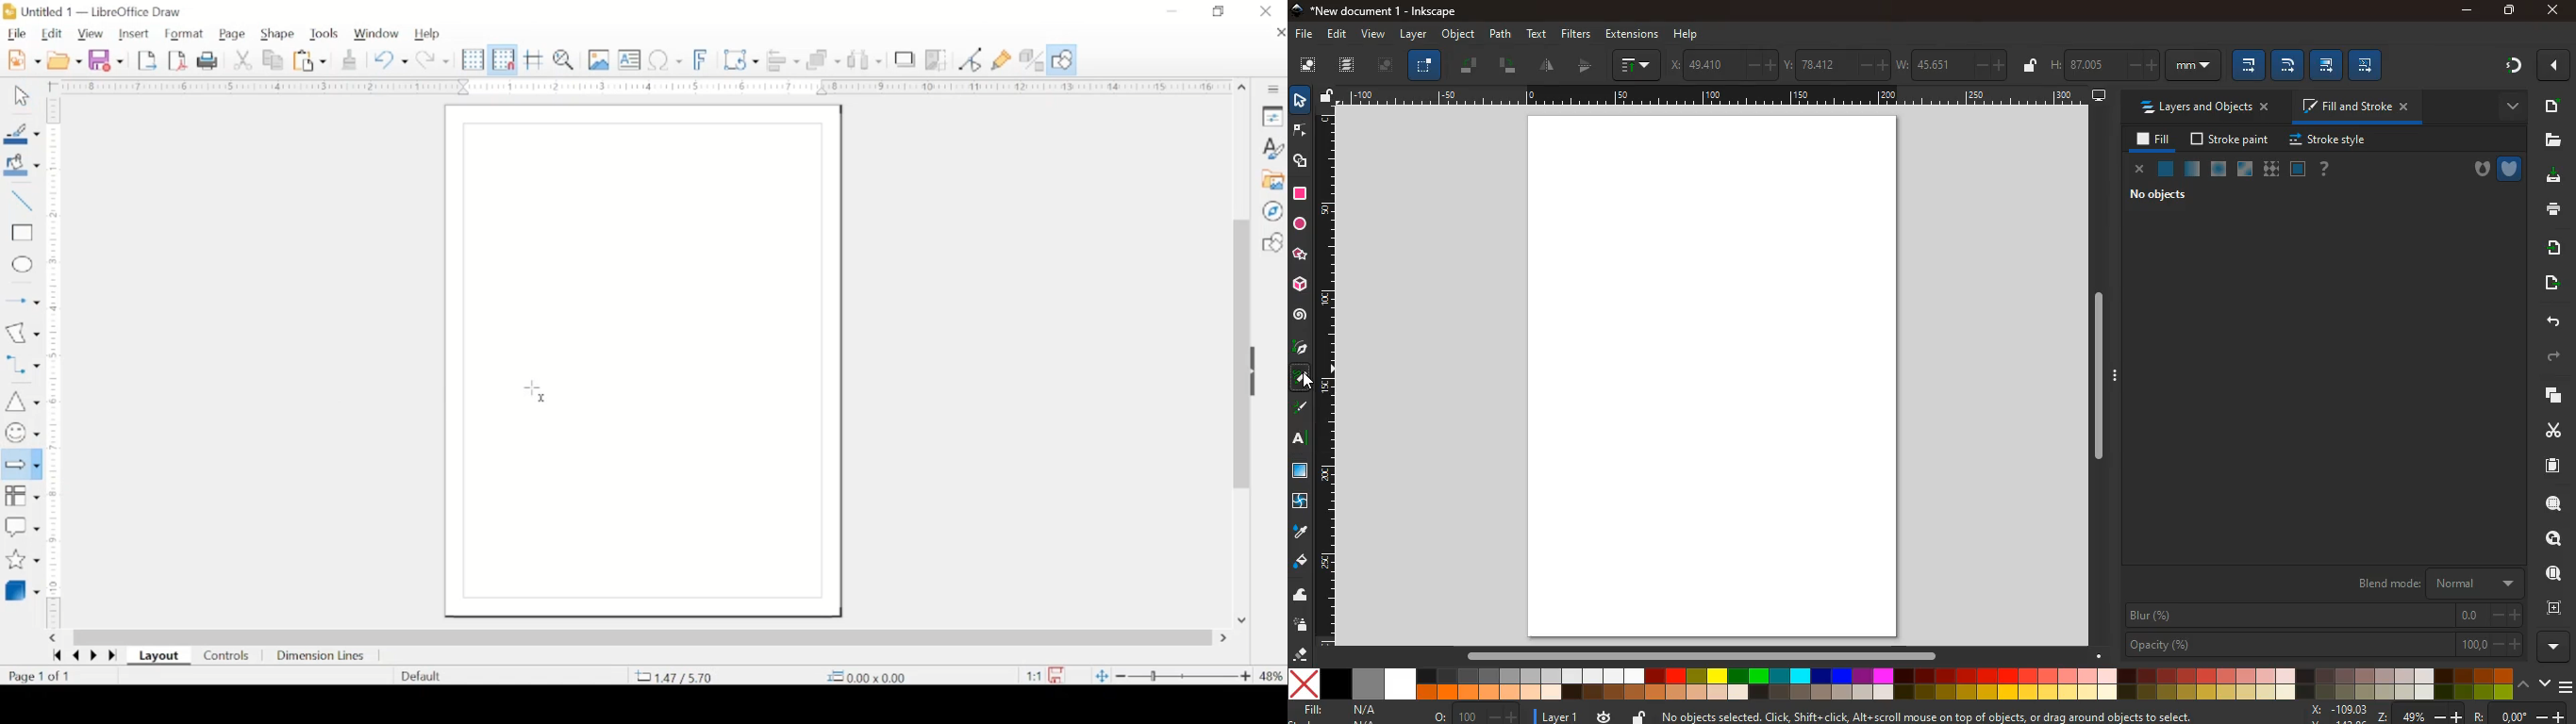 This screenshot has height=728, width=2576. Describe the element at coordinates (64, 60) in the screenshot. I see `open` at that location.